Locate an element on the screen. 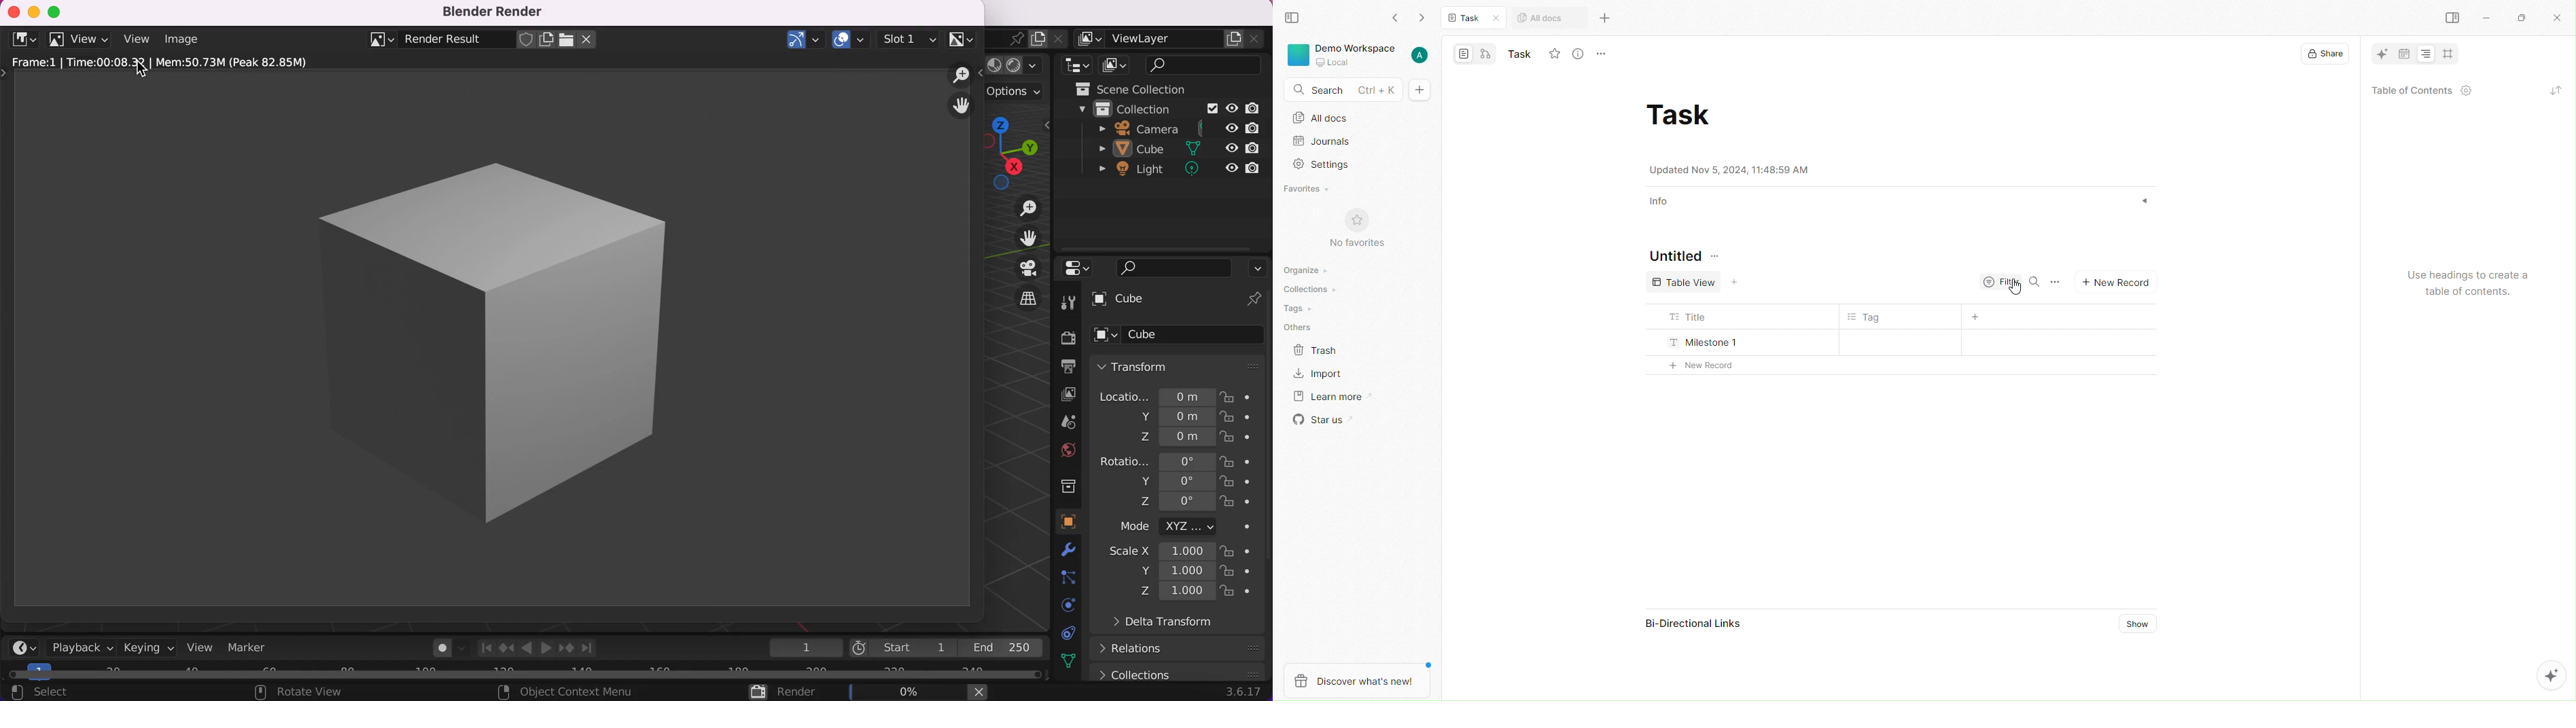 The height and width of the screenshot is (728, 2576). AI options is located at coordinates (2556, 679).